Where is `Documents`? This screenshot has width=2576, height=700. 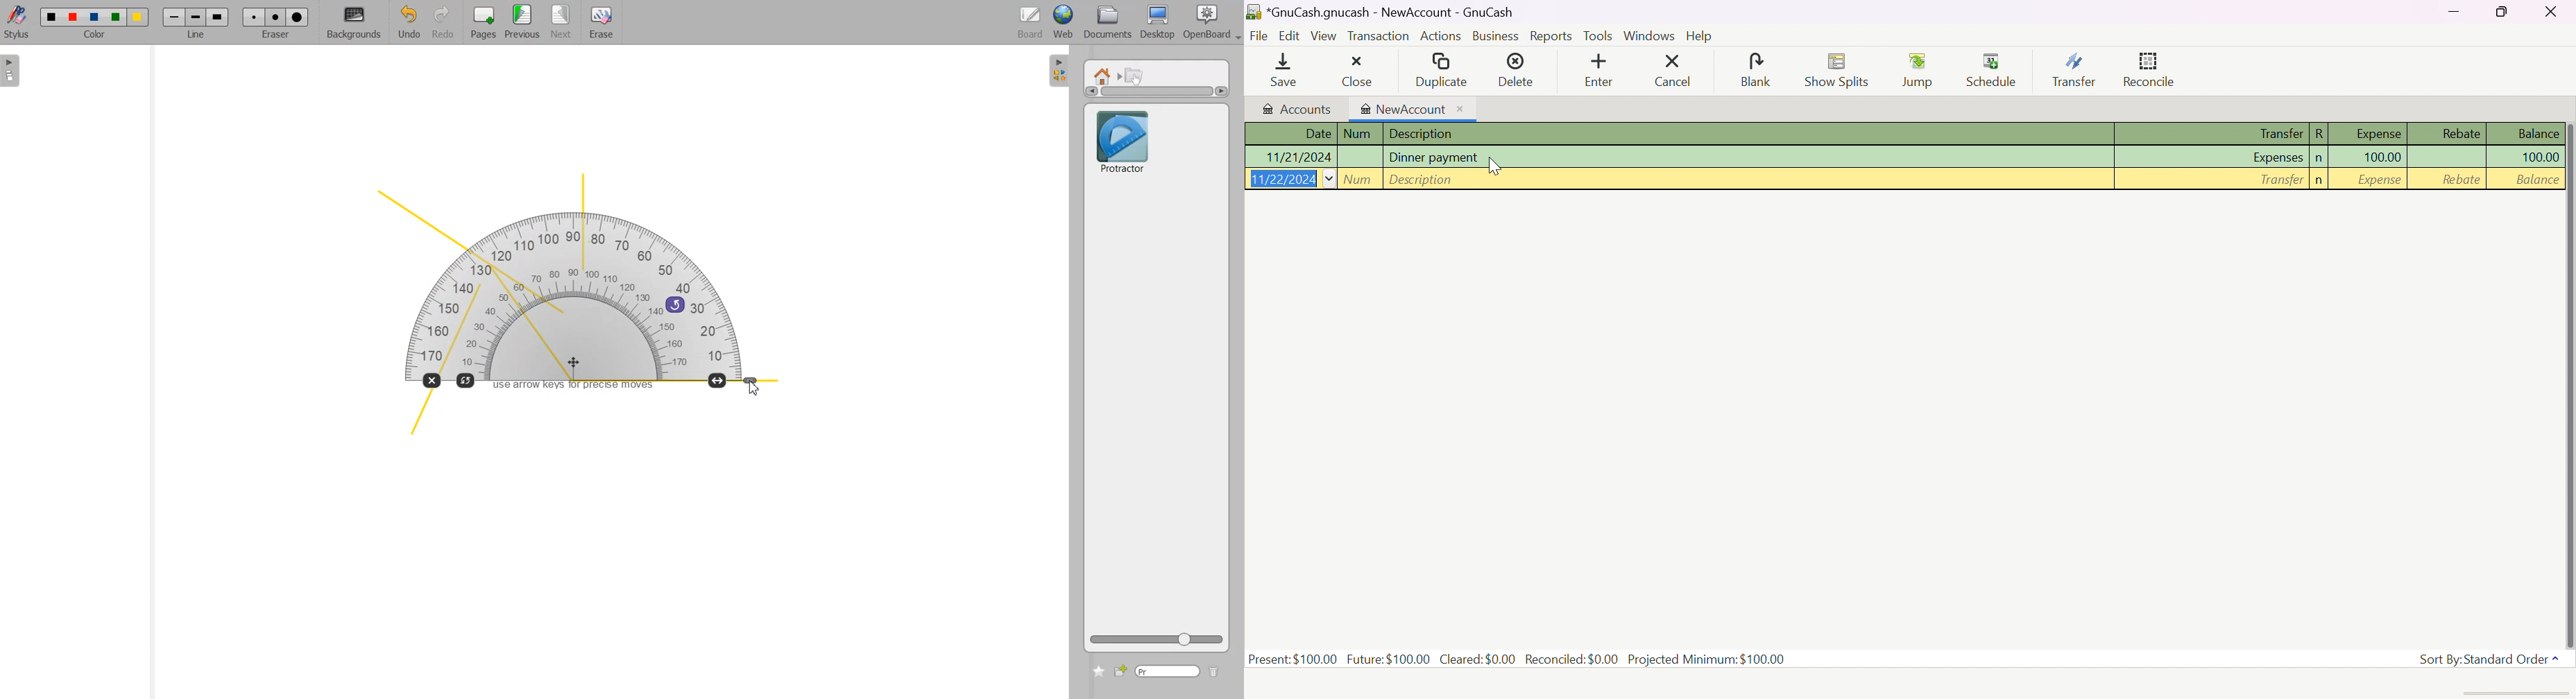 Documents is located at coordinates (1106, 23).